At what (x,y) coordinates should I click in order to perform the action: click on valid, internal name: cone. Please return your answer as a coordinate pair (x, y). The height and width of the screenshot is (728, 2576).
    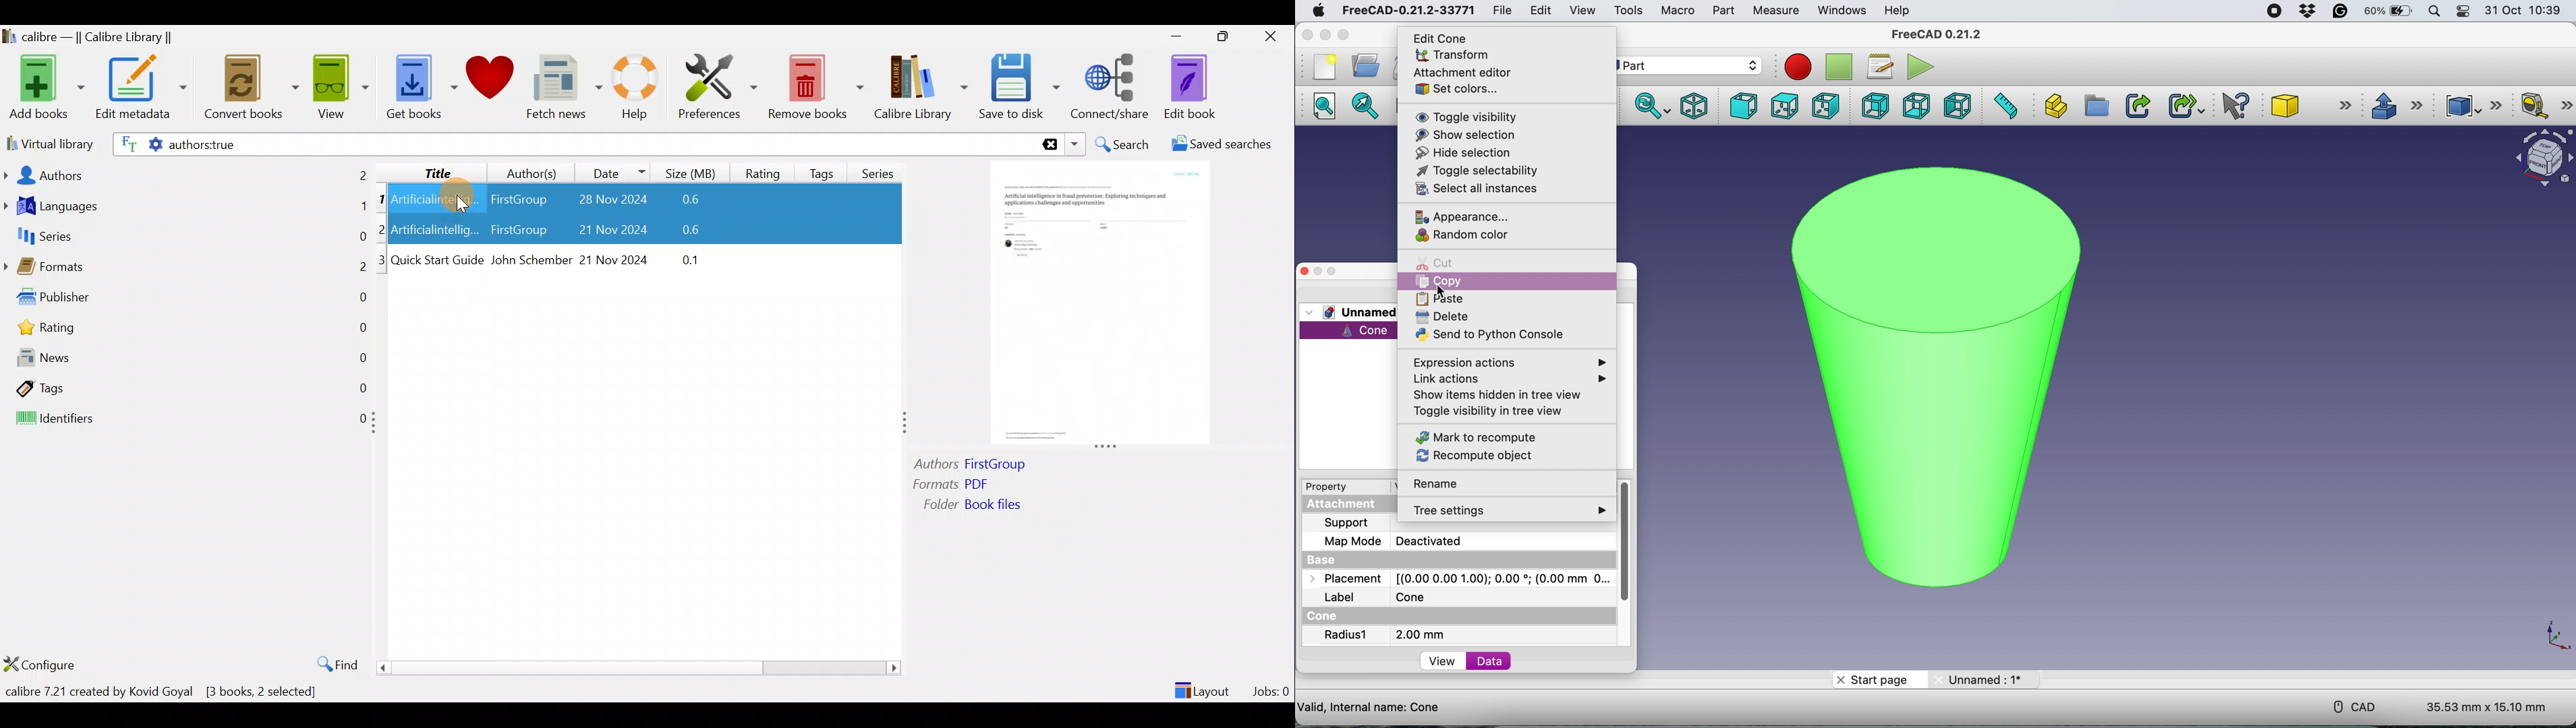
    Looking at the image, I should click on (1369, 706).